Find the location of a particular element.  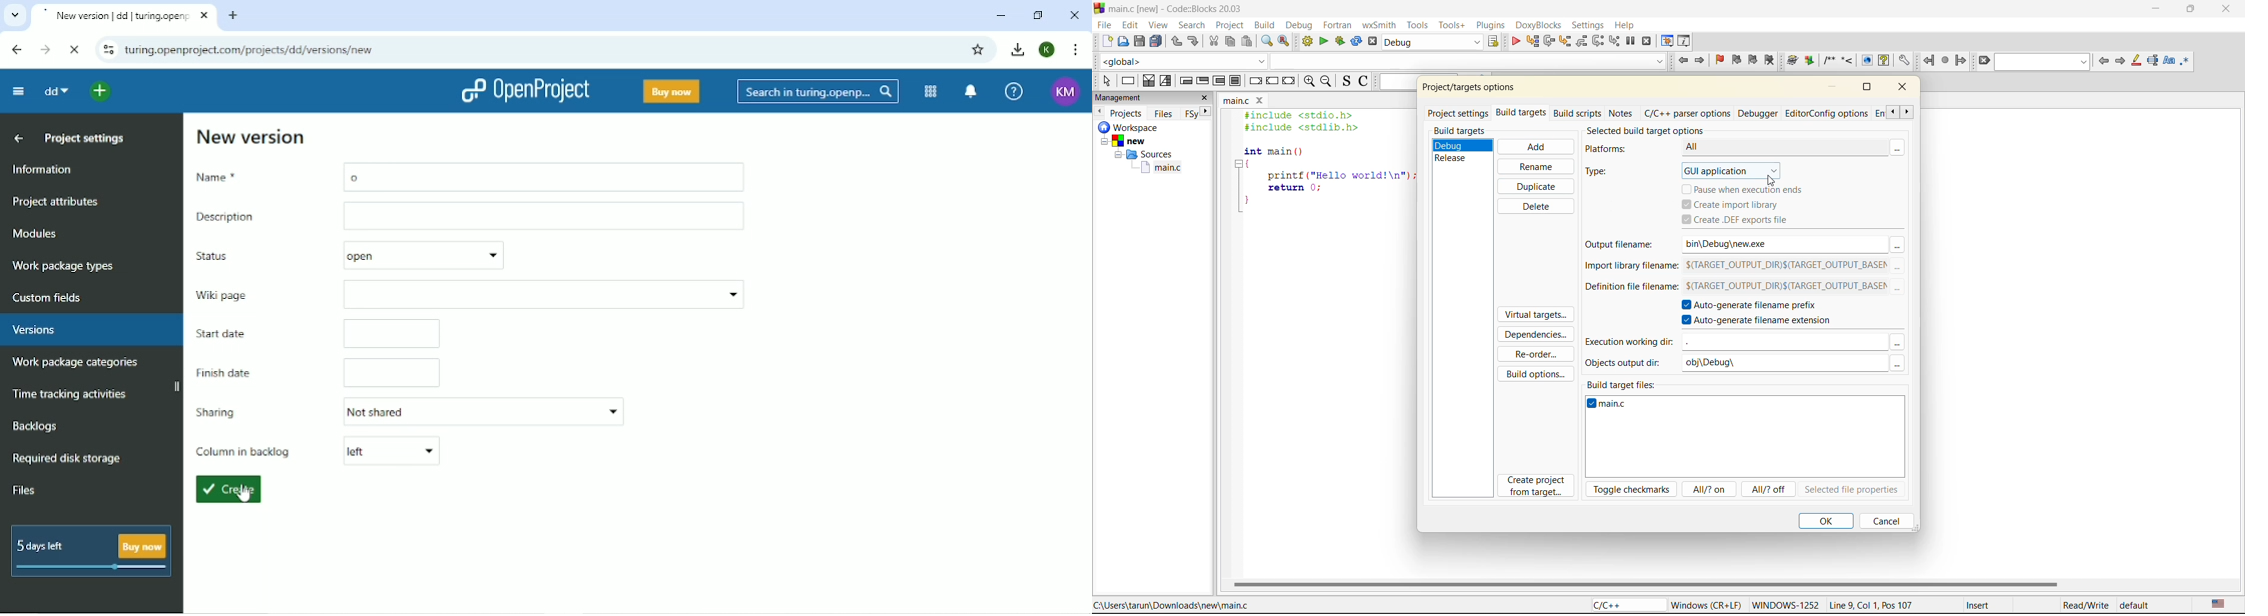

run is located at coordinates (1323, 43).